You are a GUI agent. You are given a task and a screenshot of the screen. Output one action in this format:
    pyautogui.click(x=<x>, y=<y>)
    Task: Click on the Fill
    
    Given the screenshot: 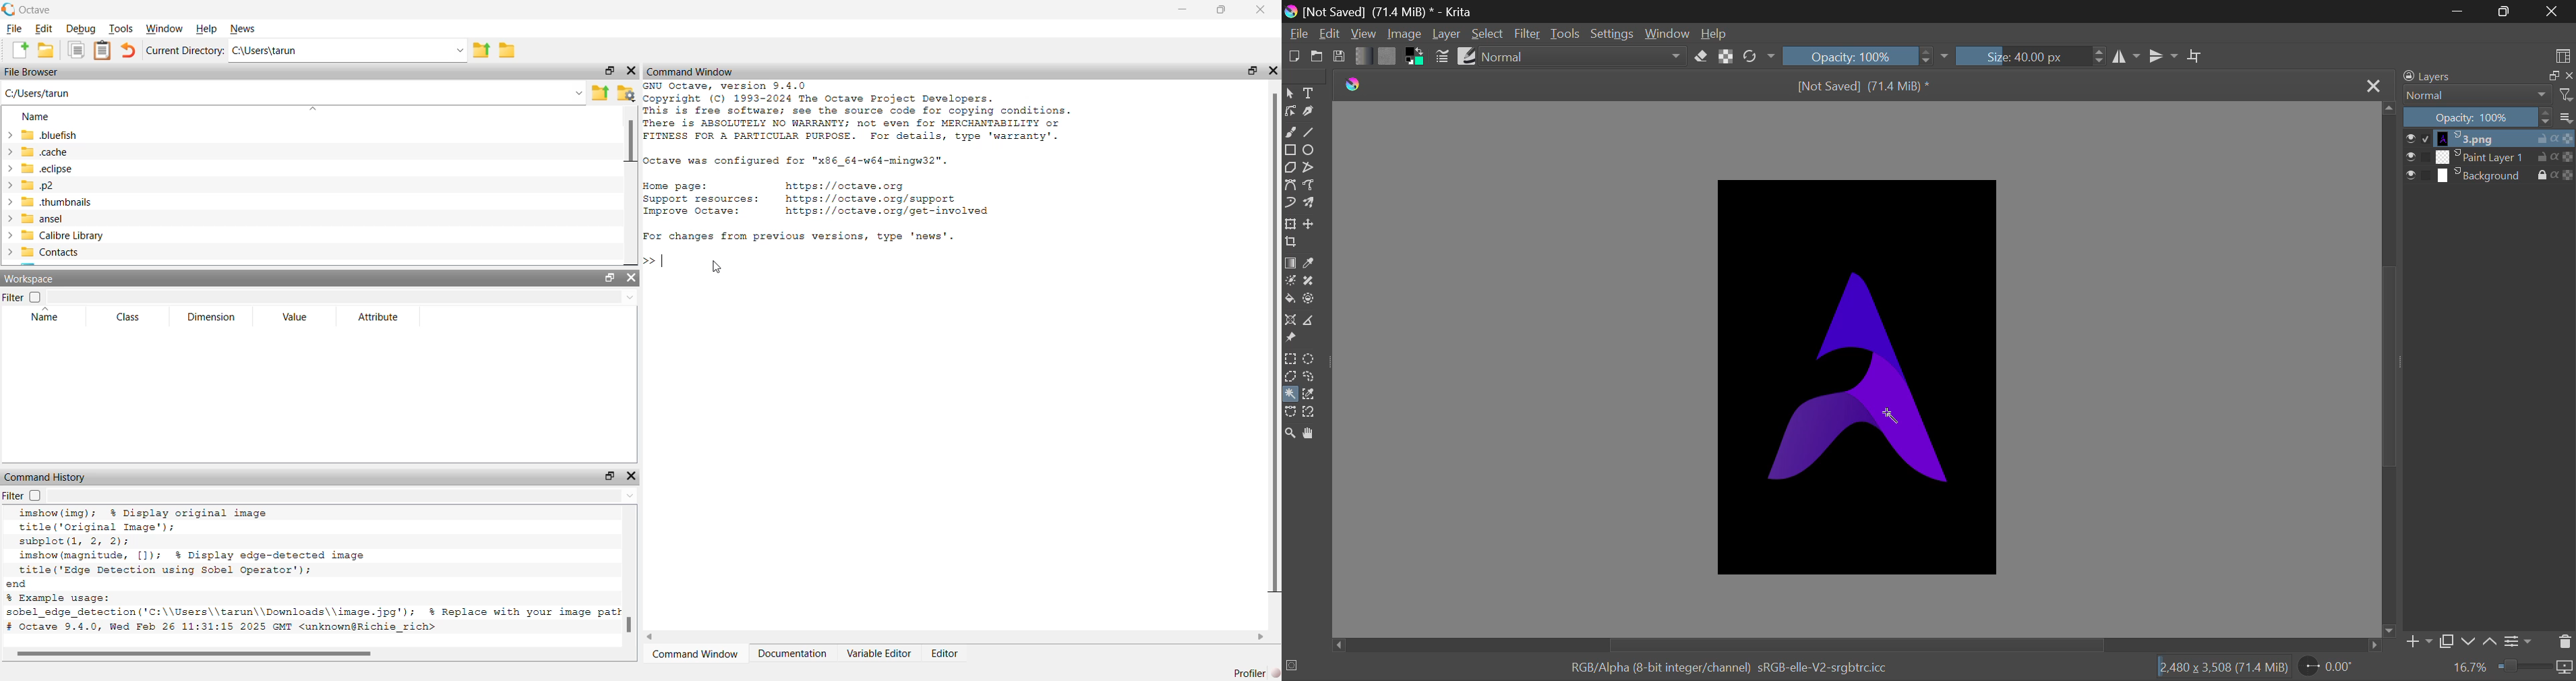 What is the action you would take?
    pyautogui.click(x=1290, y=301)
    